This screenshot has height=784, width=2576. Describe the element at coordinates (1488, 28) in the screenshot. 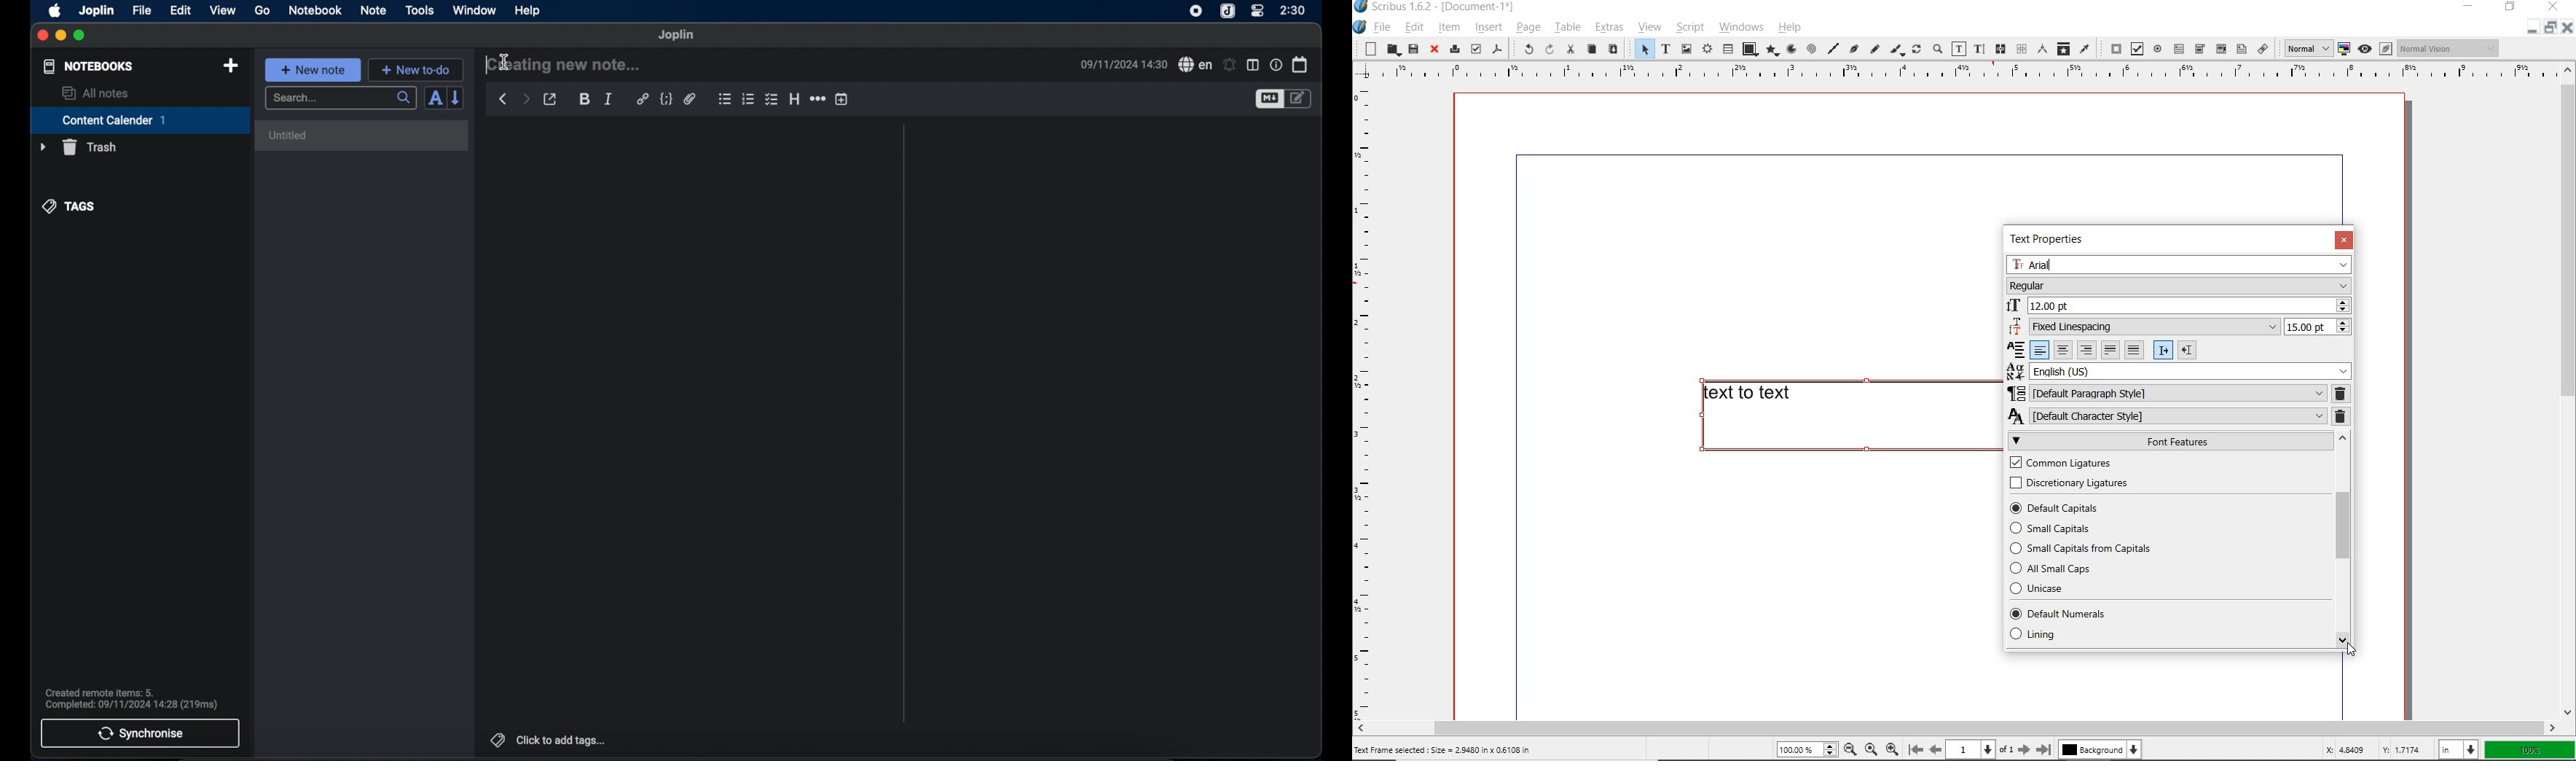

I see `insert` at that location.